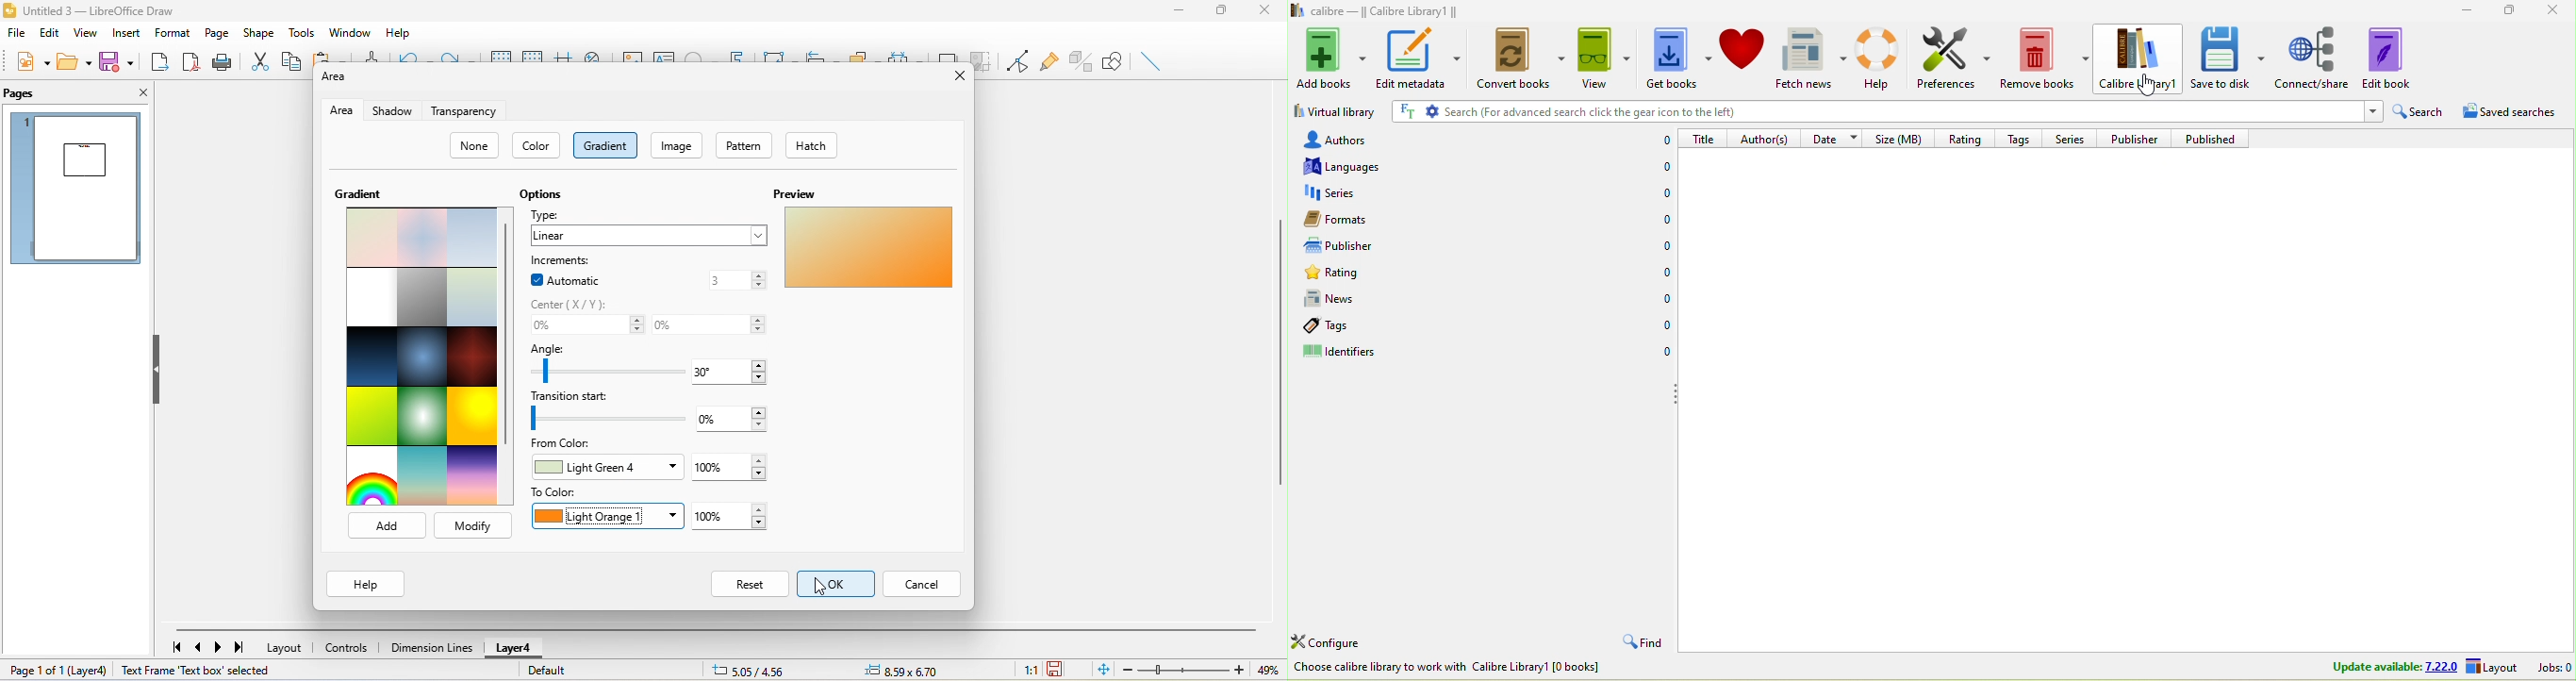  Describe the element at coordinates (1474, 670) in the screenshot. I see `choose calibre library to work with calibrery library 1 [0 books]` at that location.